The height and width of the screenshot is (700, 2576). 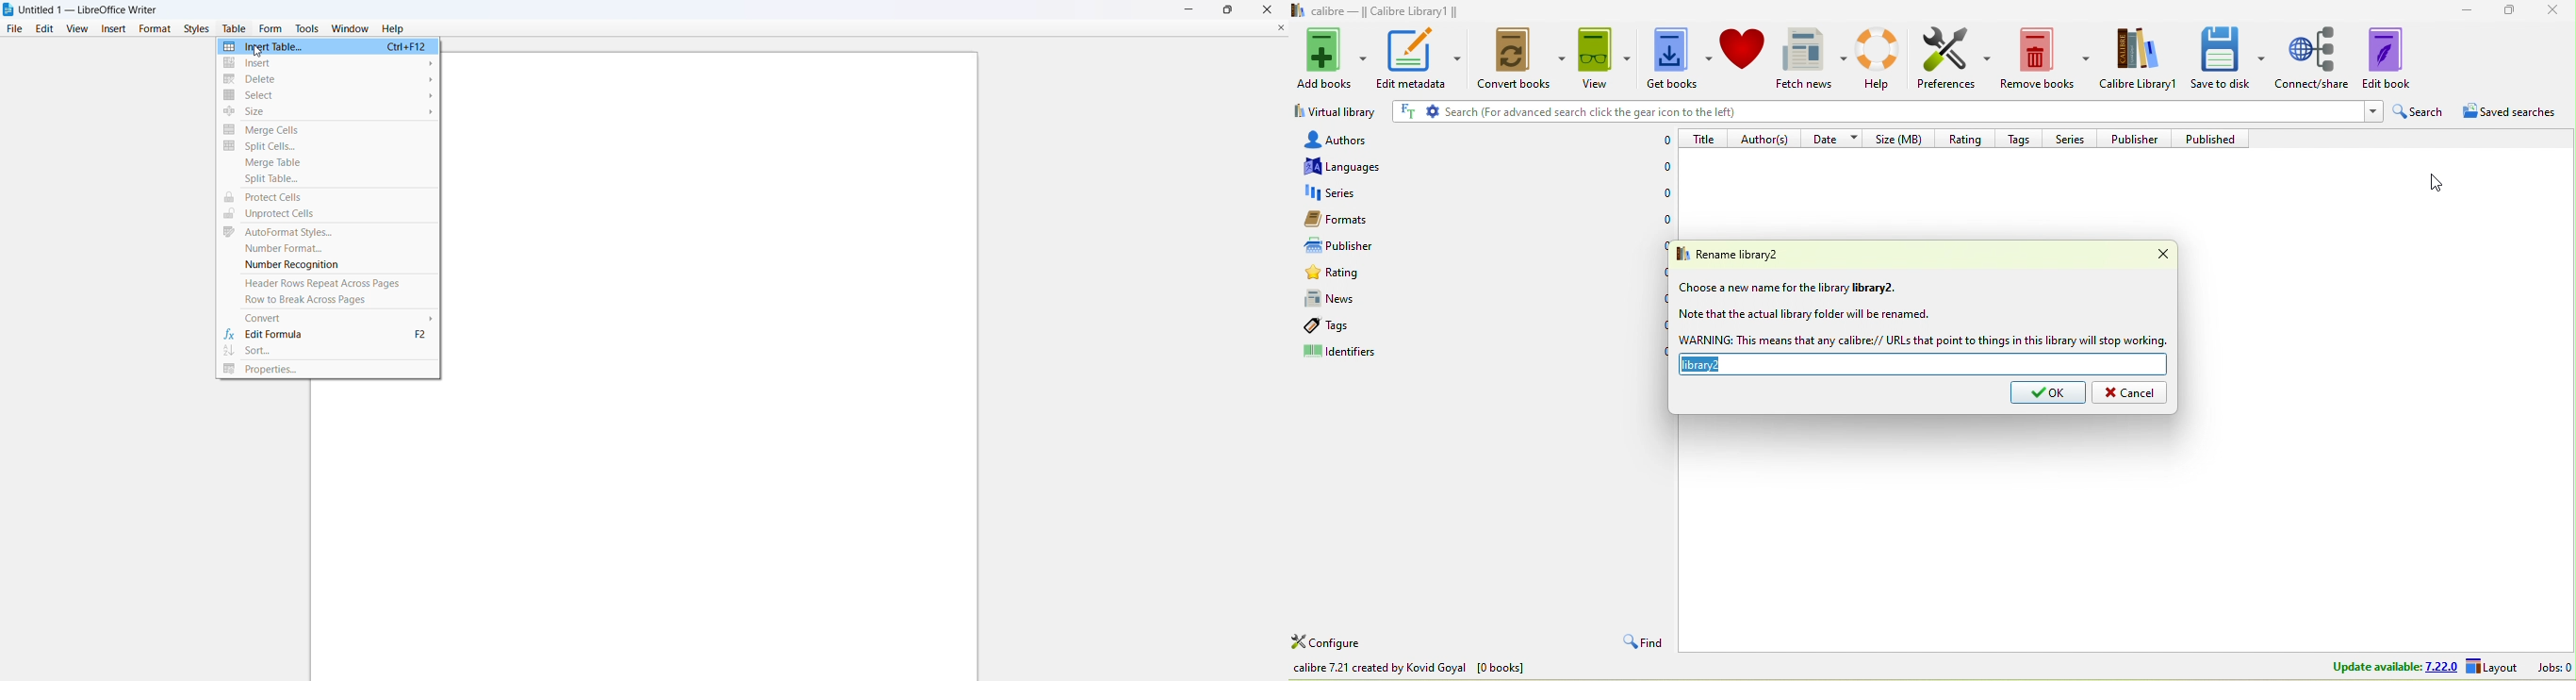 I want to click on configue, so click(x=1349, y=644).